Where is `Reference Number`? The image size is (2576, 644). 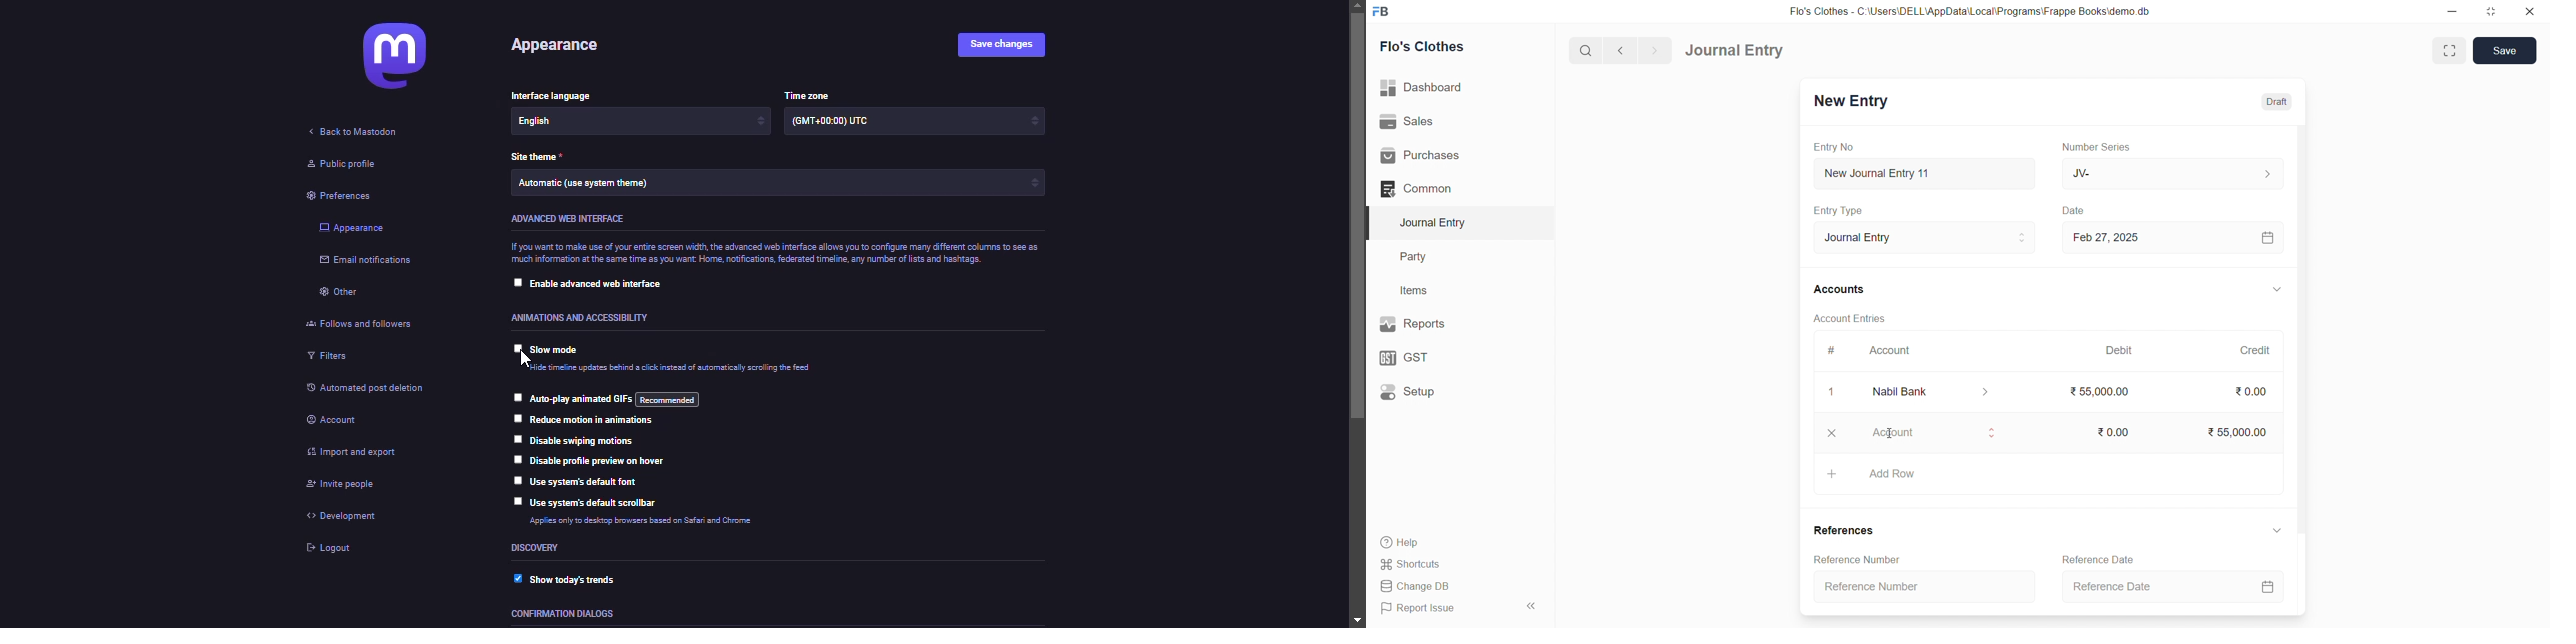
Reference Number is located at coordinates (1857, 558).